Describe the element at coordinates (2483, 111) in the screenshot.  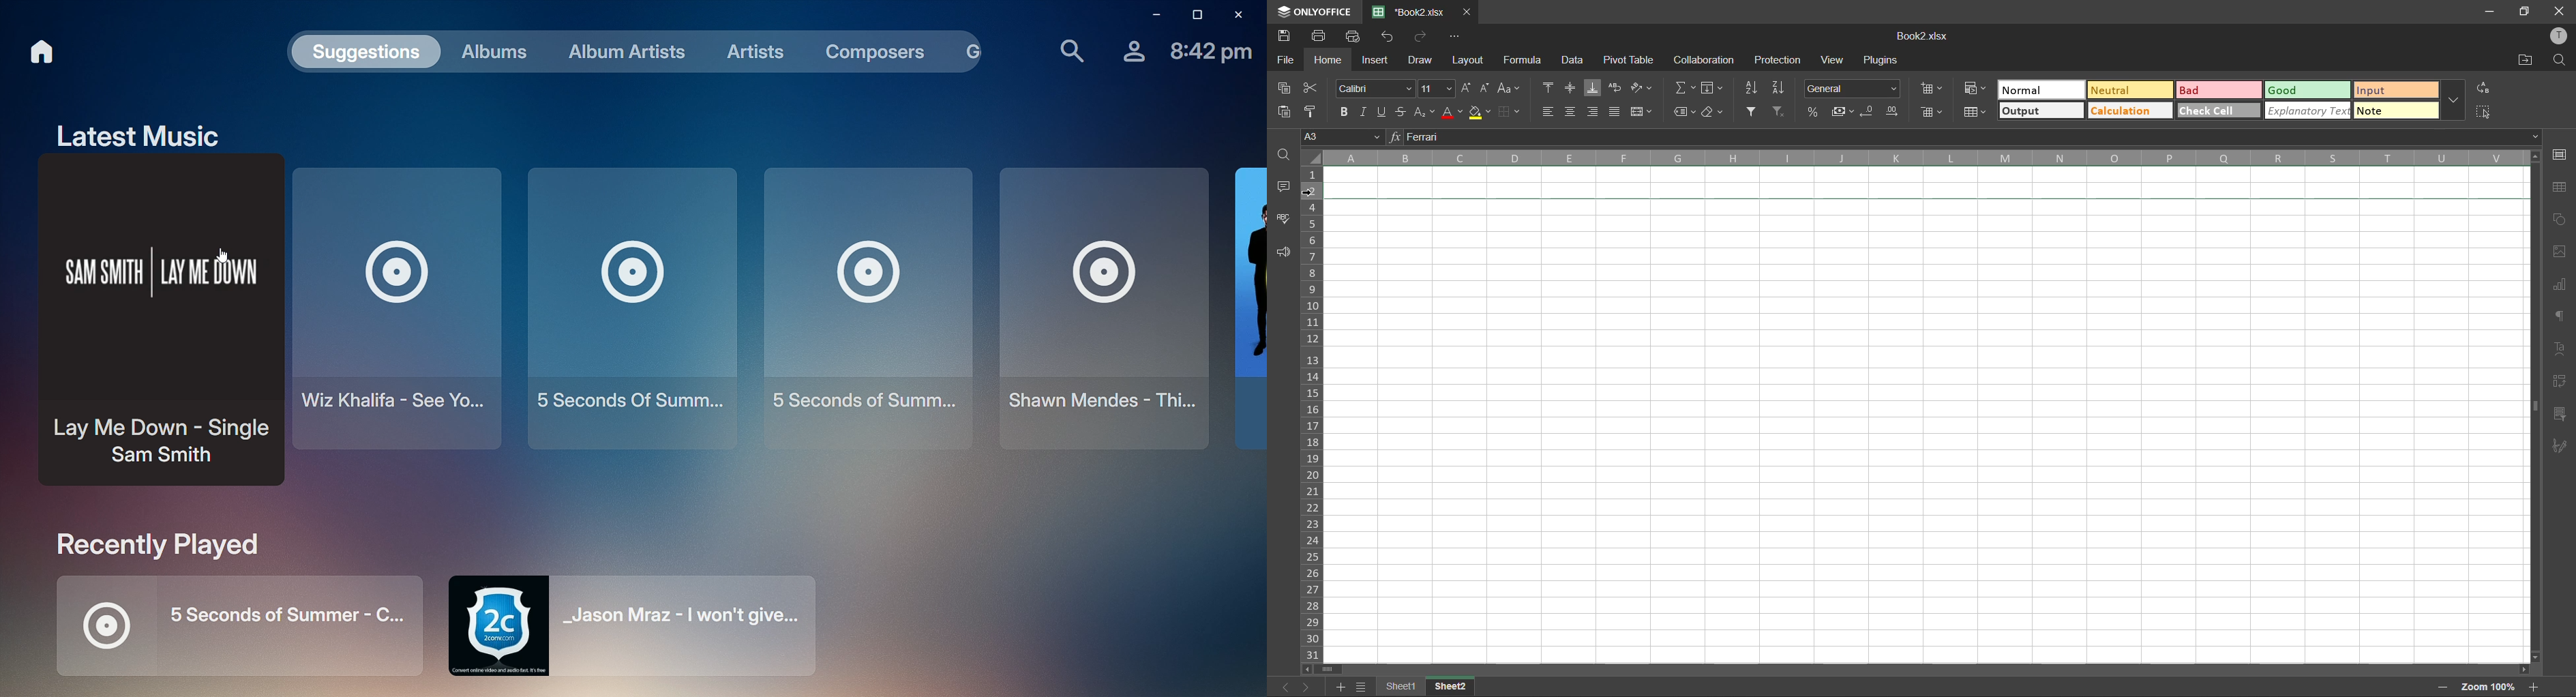
I see `select all` at that location.